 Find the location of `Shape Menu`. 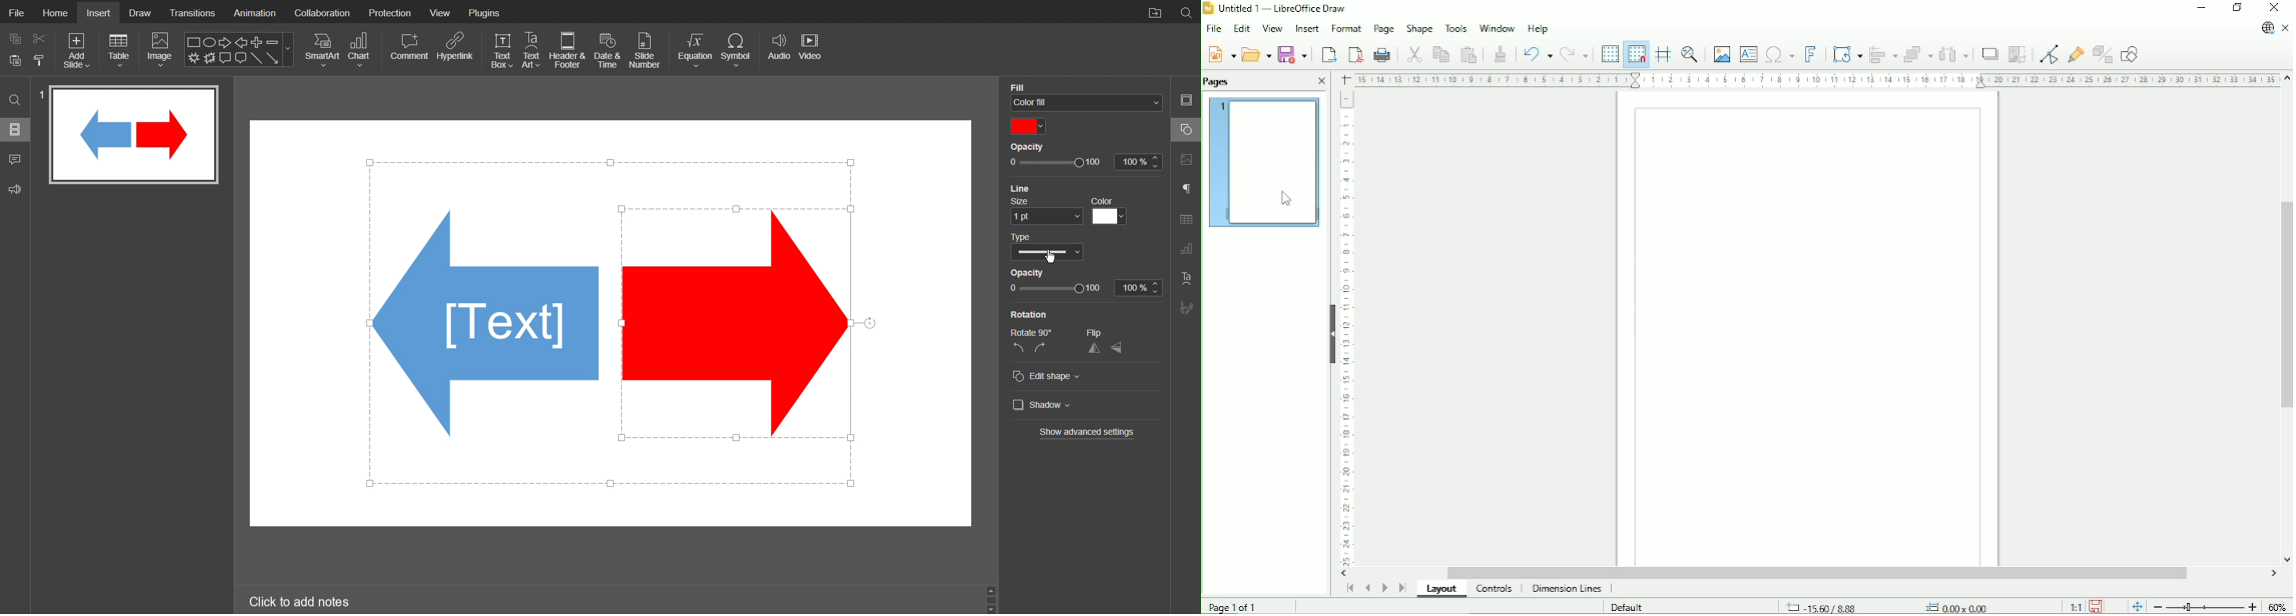

Shape Menu is located at coordinates (239, 49).